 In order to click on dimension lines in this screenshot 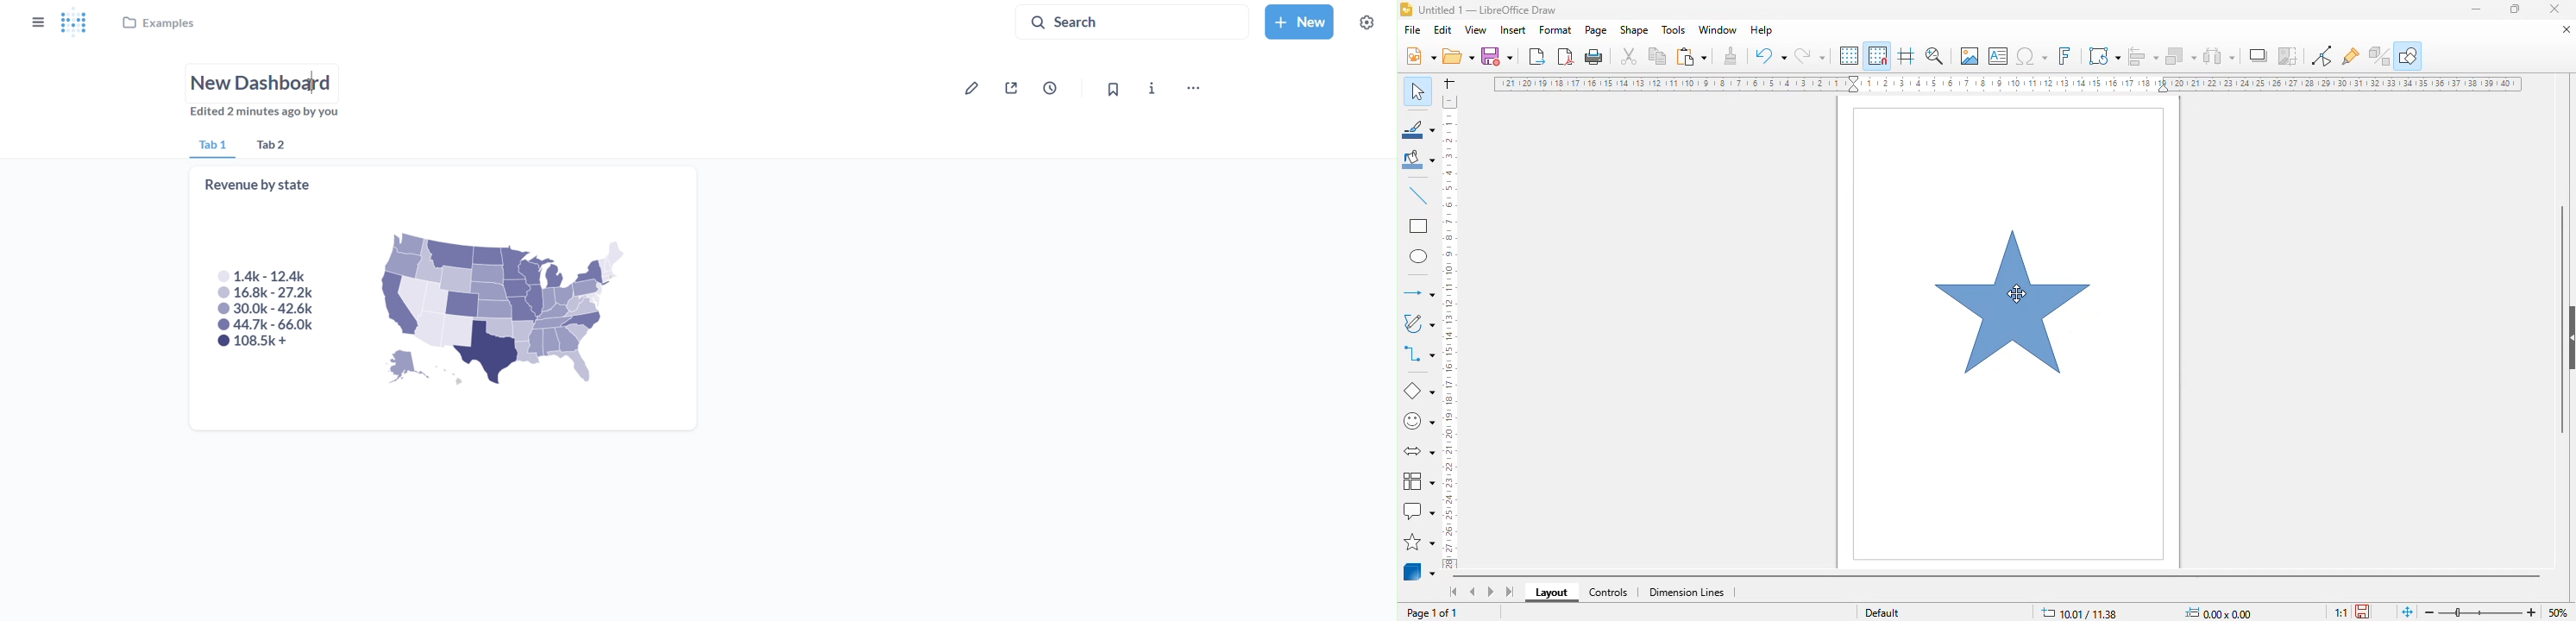, I will do `click(1686, 592)`.